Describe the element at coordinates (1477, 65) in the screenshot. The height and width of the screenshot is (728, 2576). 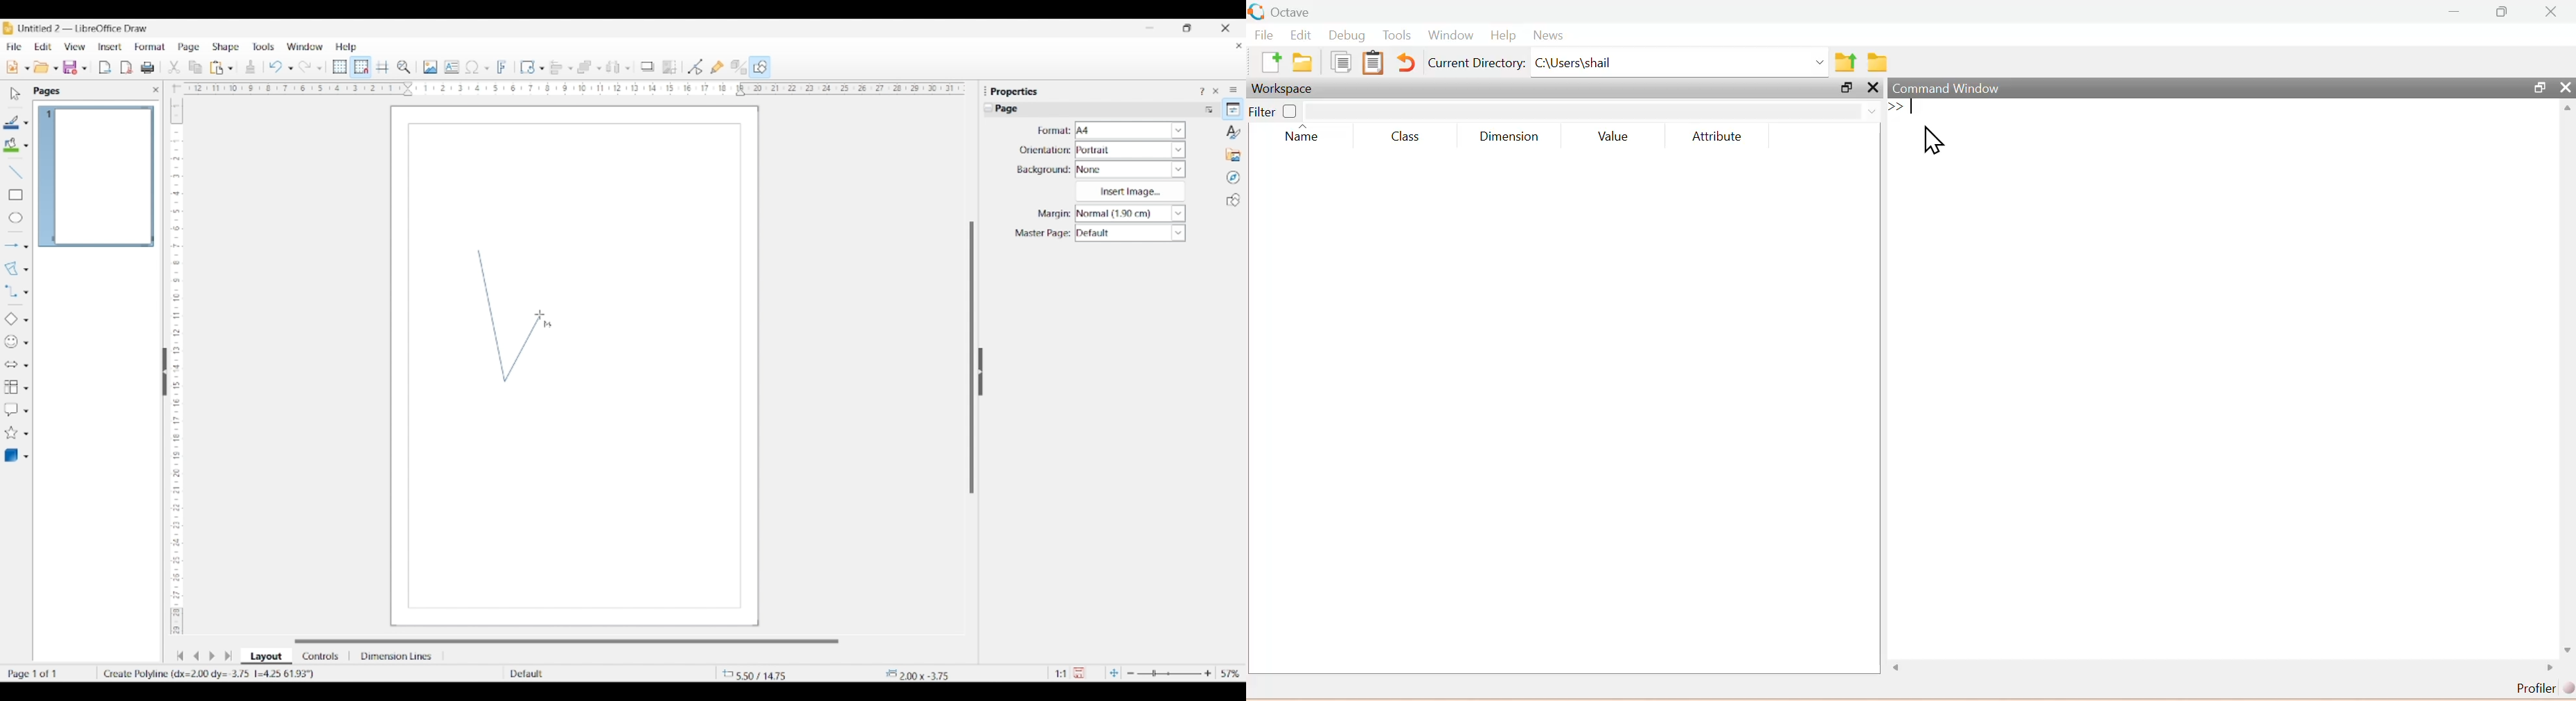
I see `Current Directory:` at that location.